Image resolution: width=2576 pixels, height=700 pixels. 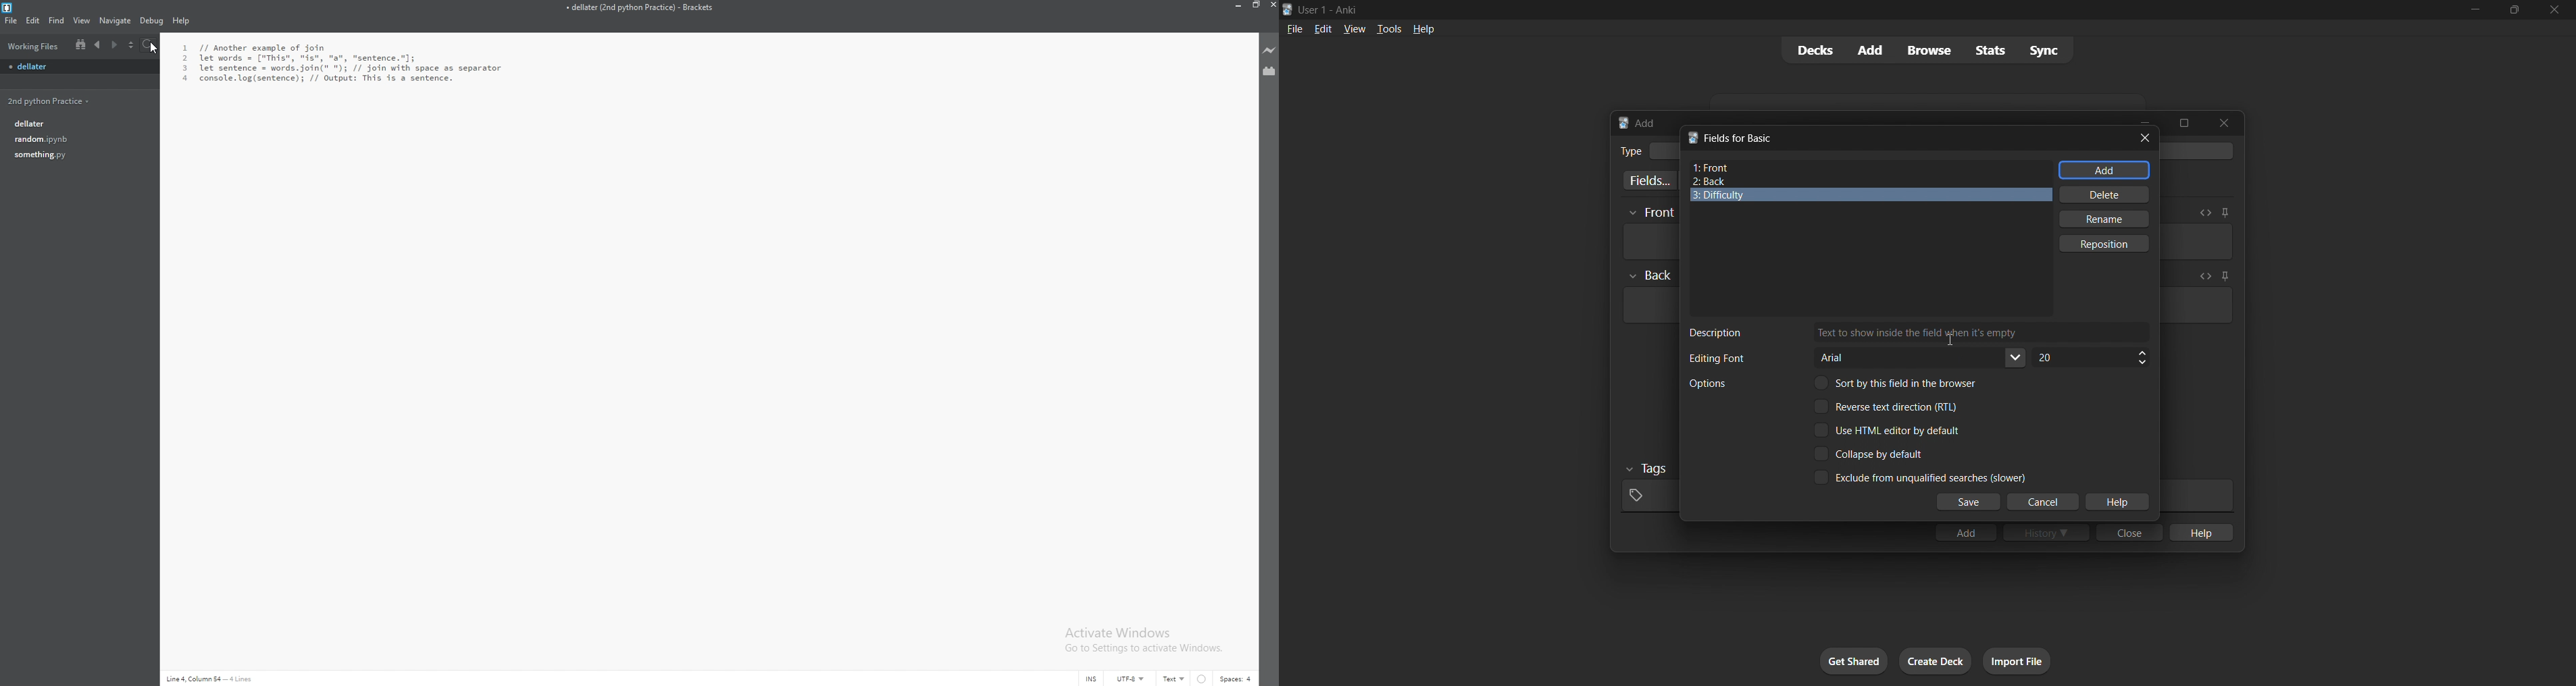 What do you see at coordinates (1388, 28) in the screenshot?
I see `tools` at bounding box center [1388, 28].